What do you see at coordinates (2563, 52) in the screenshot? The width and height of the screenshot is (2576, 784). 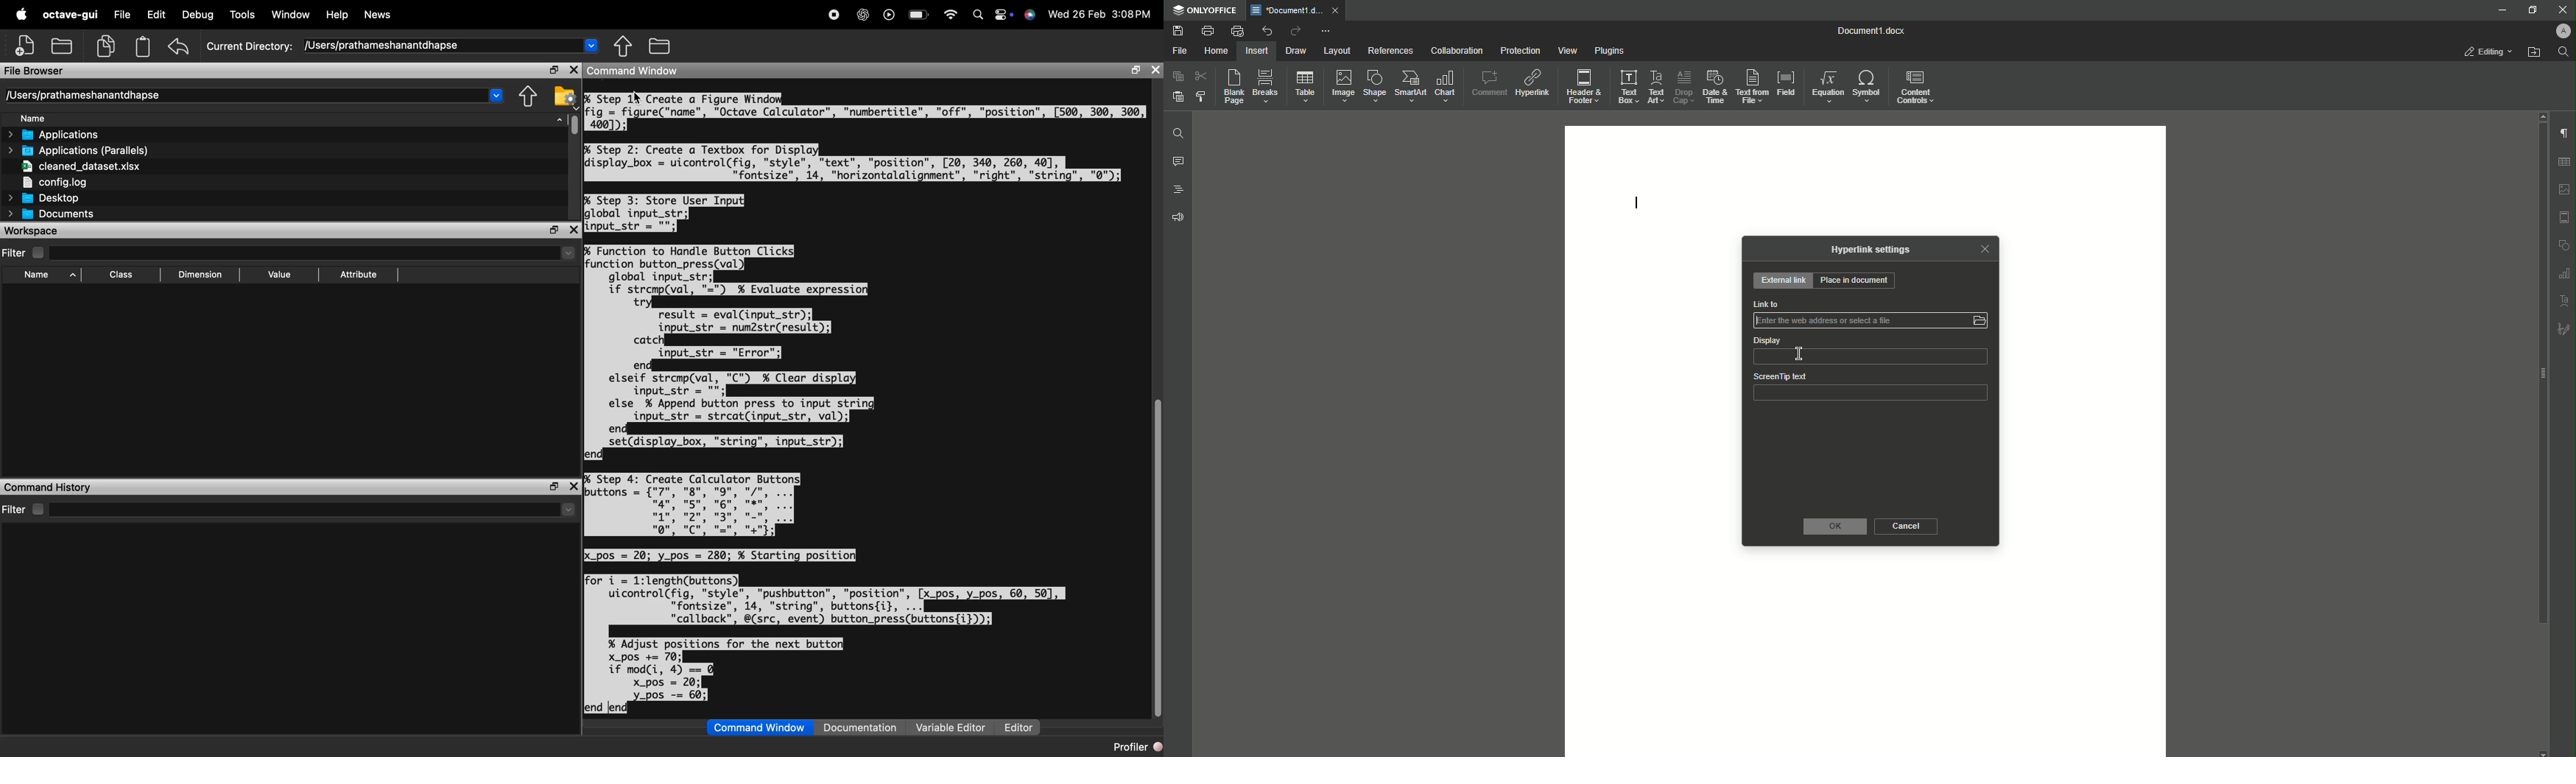 I see `Find` at bounding box center [2563, 52].